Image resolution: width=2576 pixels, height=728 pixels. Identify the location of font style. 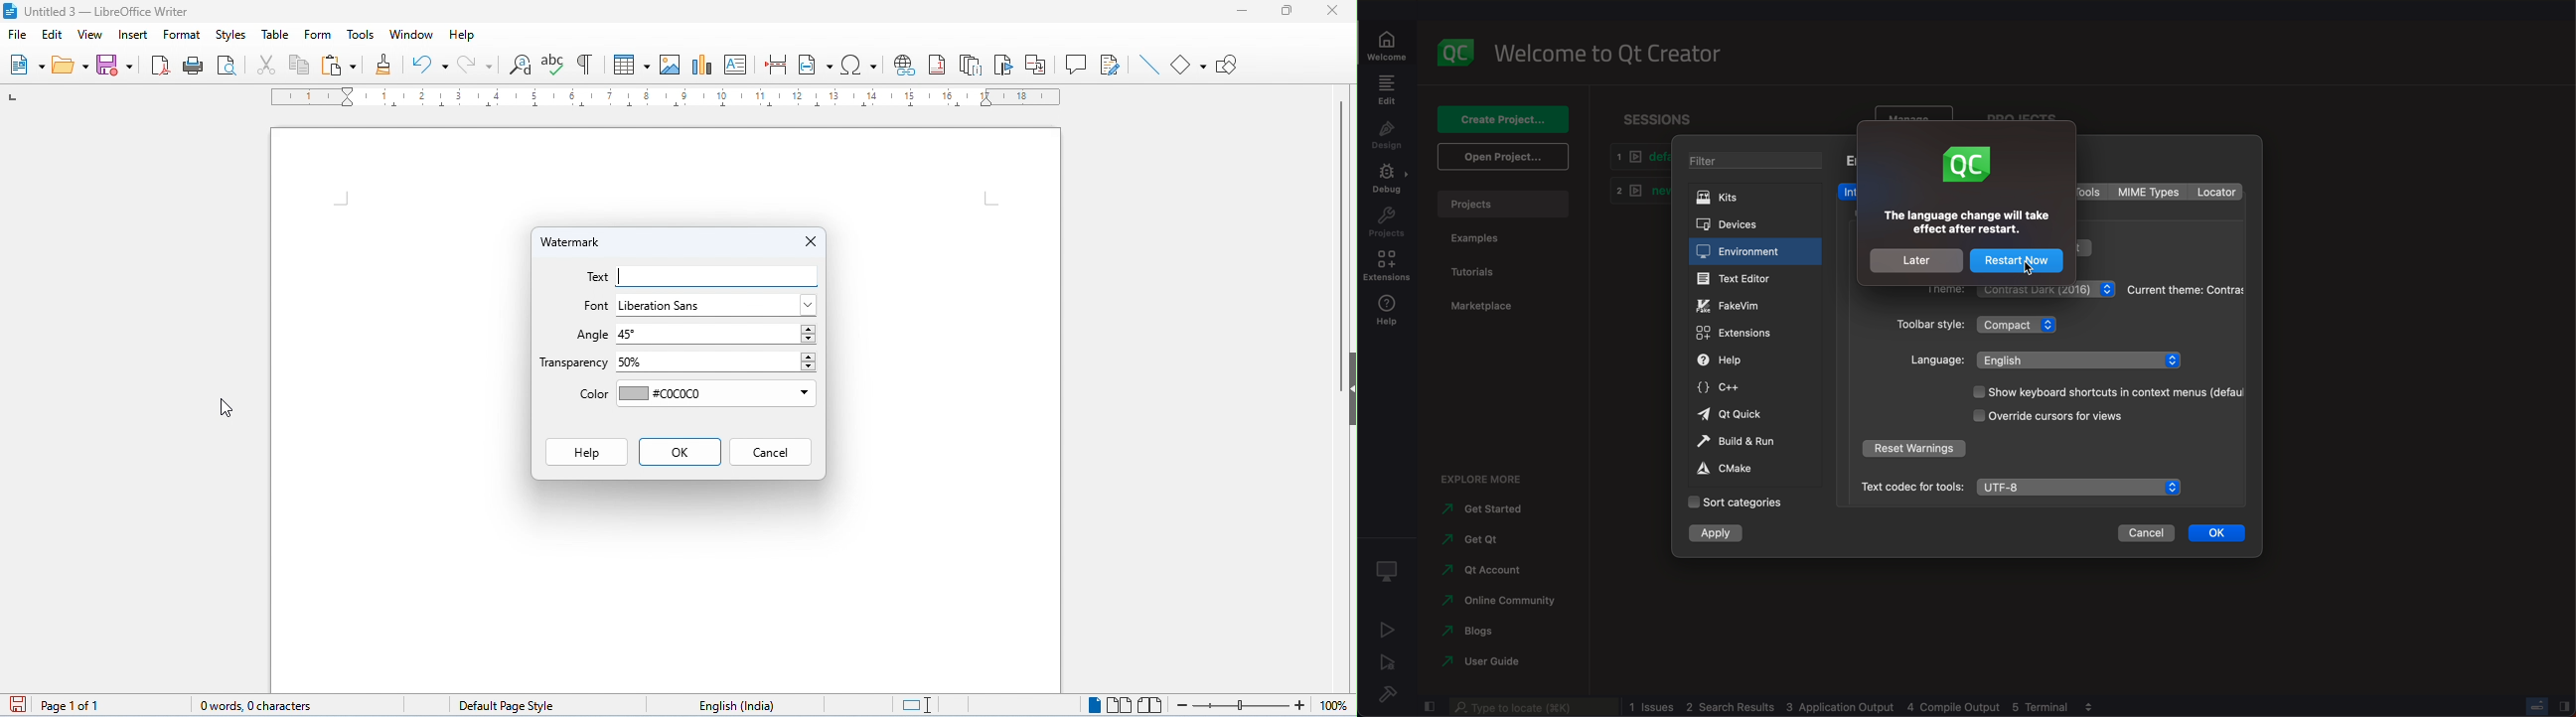
(716, 305).